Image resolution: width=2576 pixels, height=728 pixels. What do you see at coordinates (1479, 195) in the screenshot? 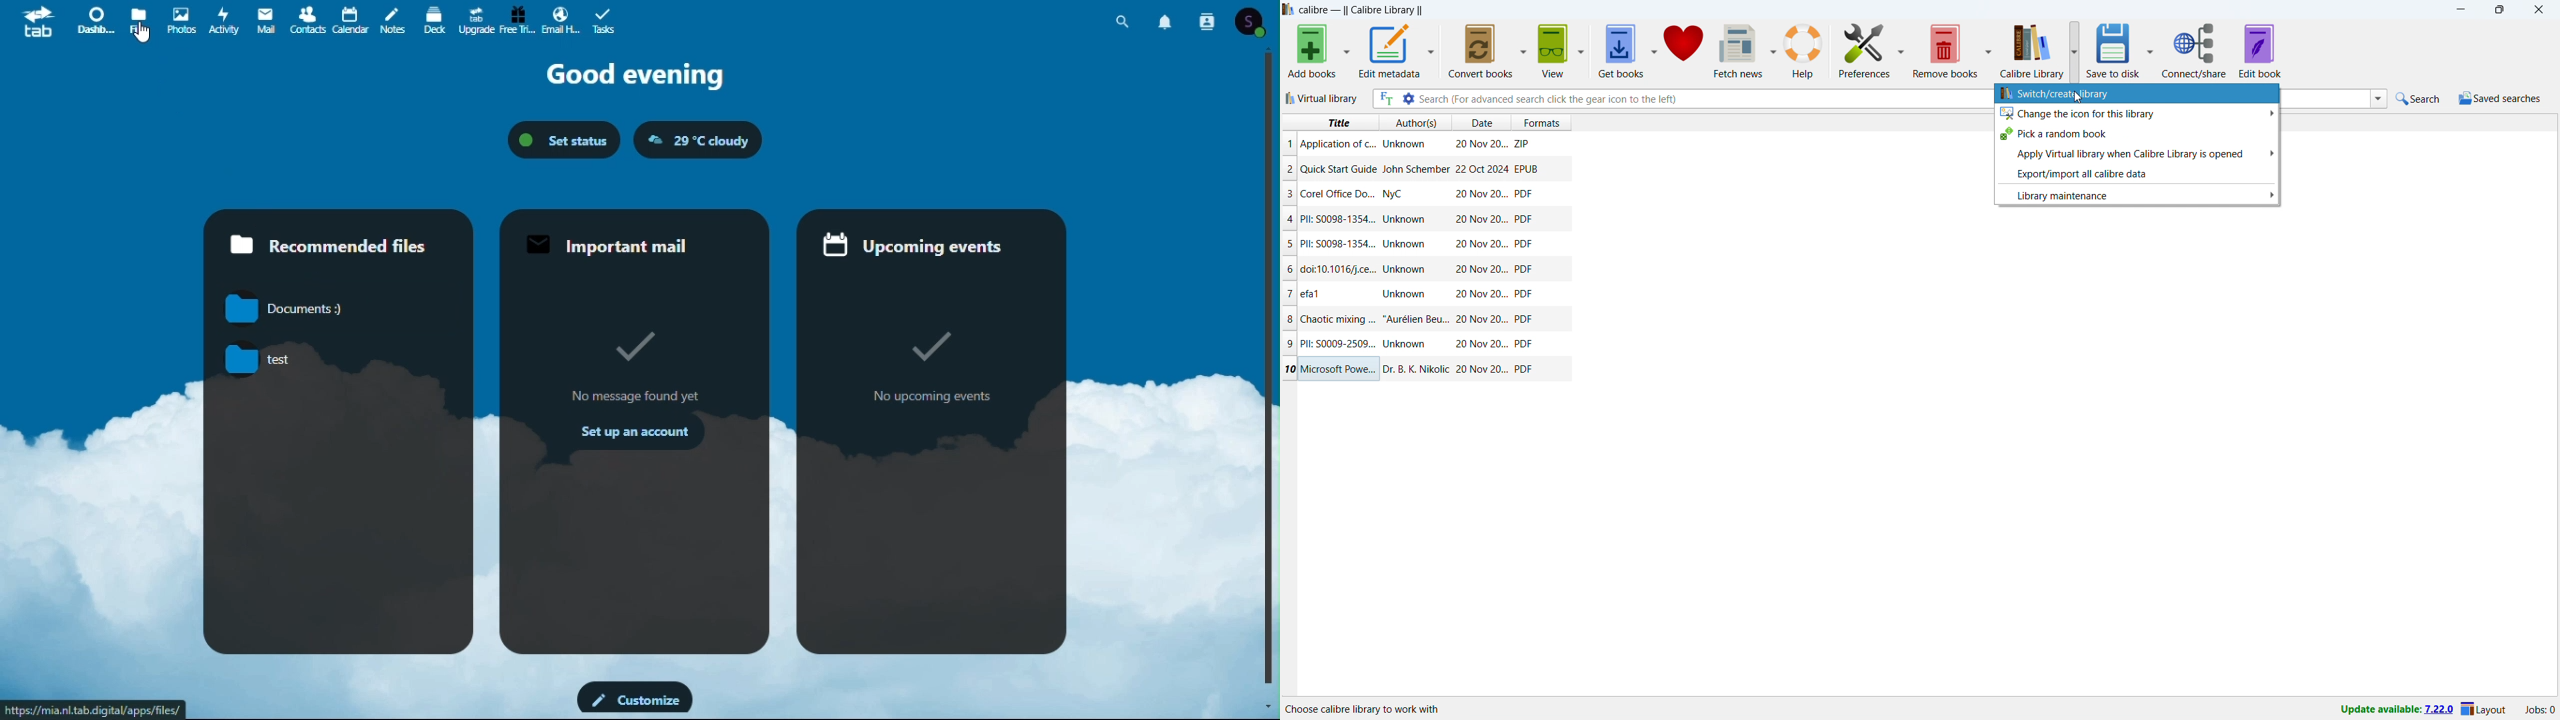
I see `Date` at bounding box center [1479, 195].